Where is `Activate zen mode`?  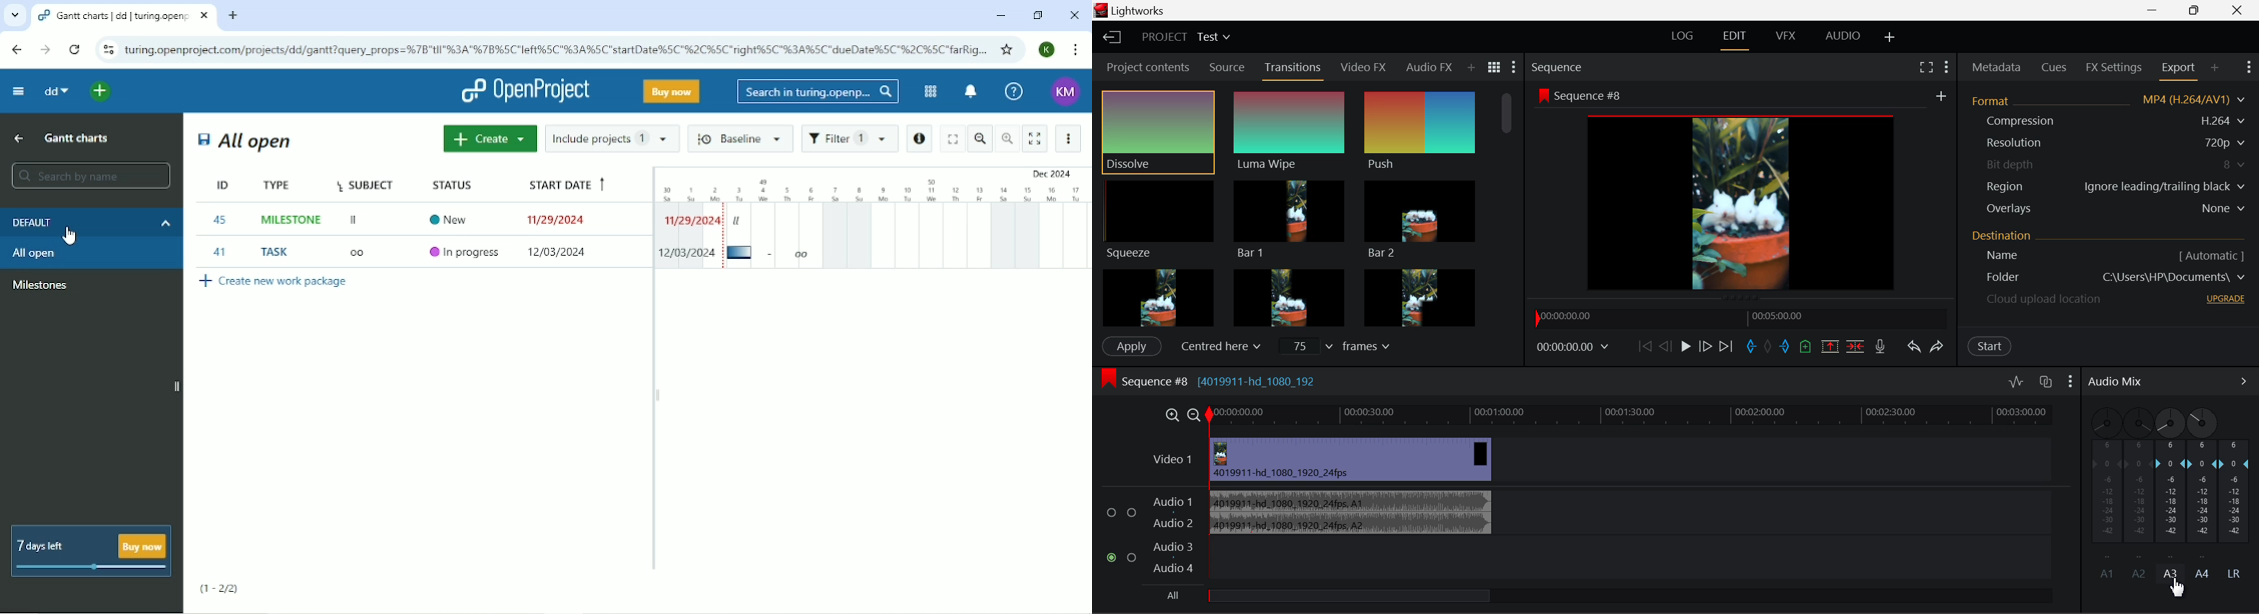 Activate zen mode is located at coordinates (1037, 139).